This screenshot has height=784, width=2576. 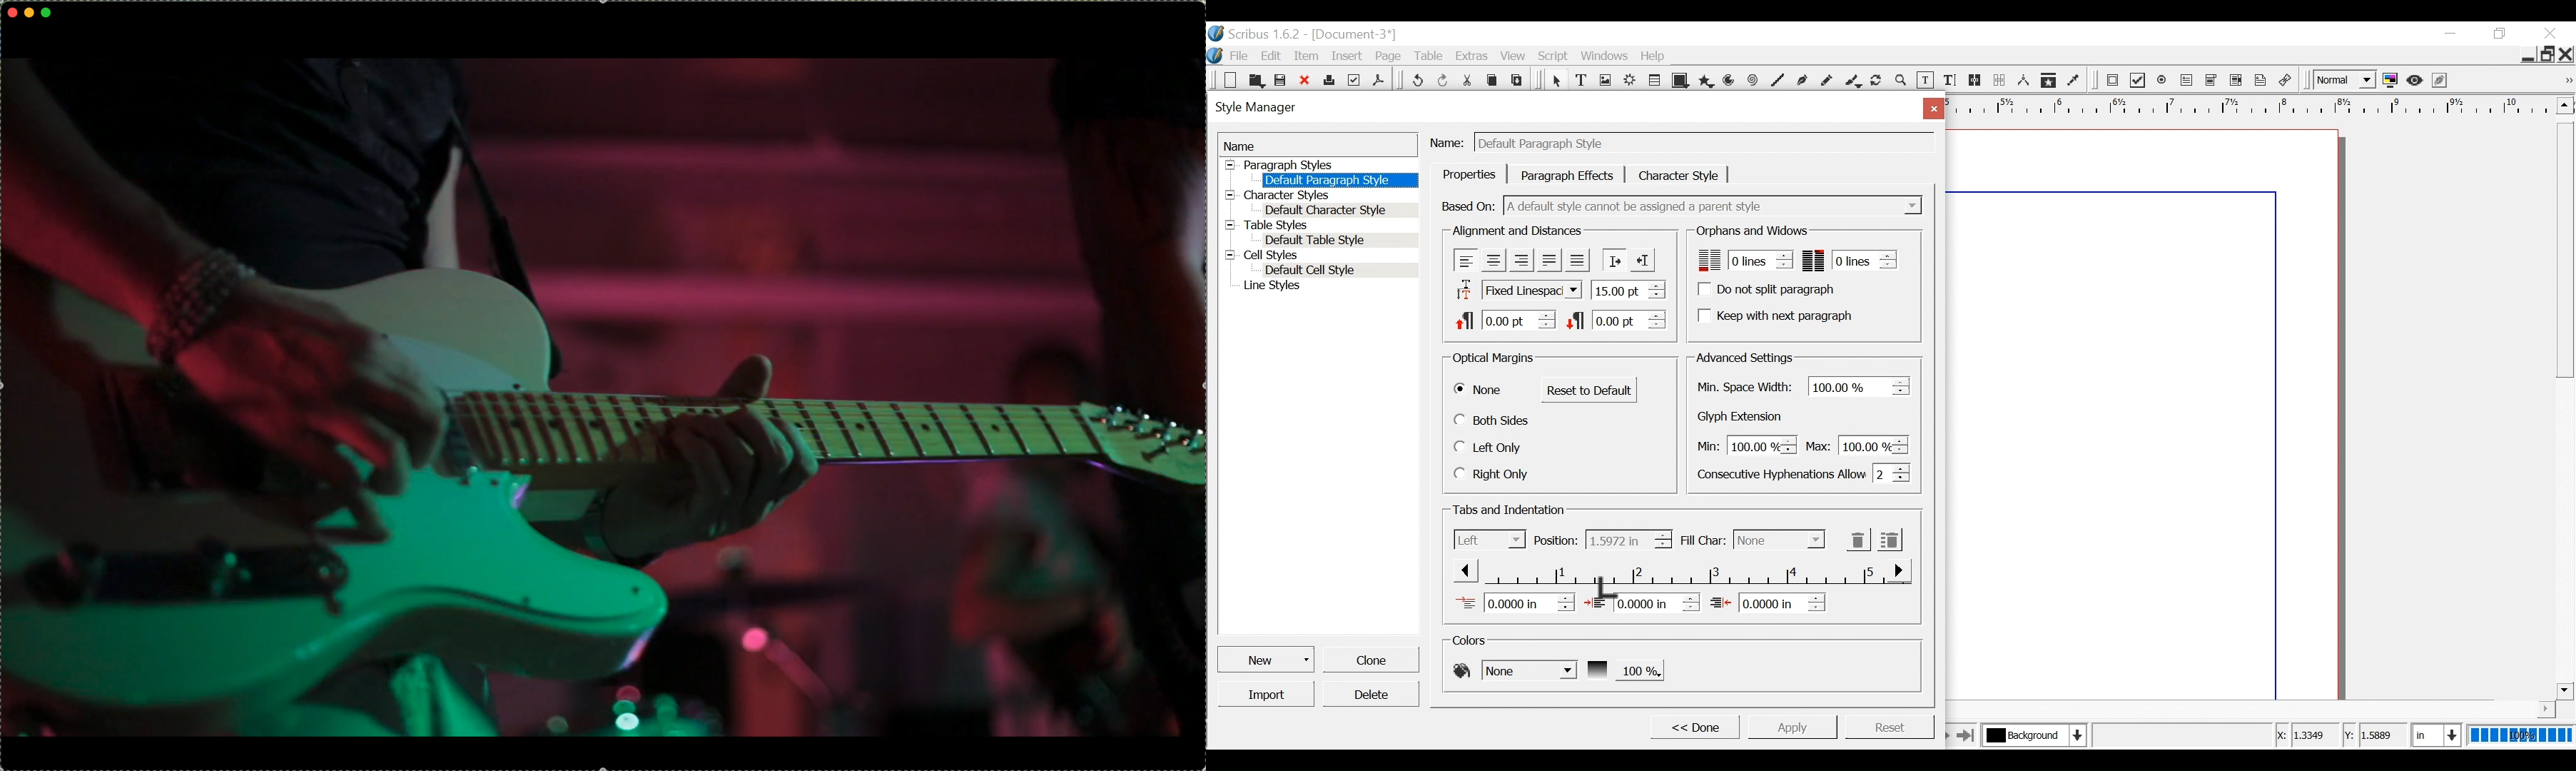 What do you see at coordinates (1792, 726) in the screenshot?
I see `Apply` at bounding box center [1792, 726].